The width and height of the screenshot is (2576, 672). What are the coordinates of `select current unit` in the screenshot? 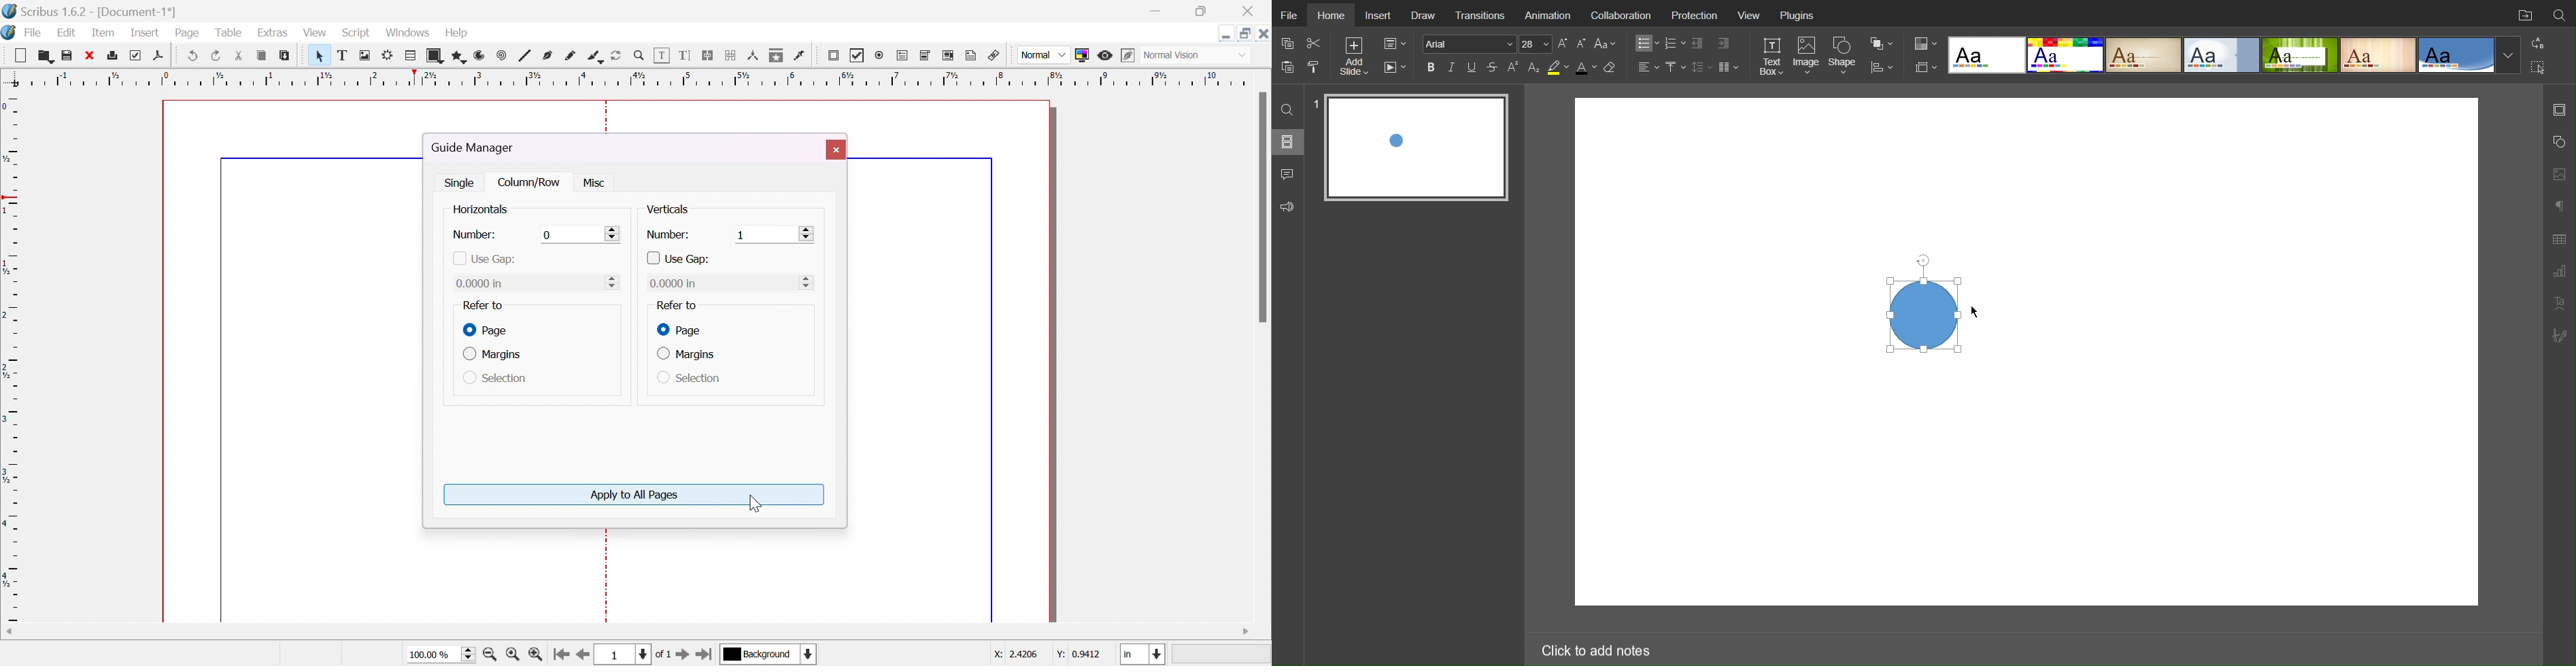 It's located at (1144, 655).